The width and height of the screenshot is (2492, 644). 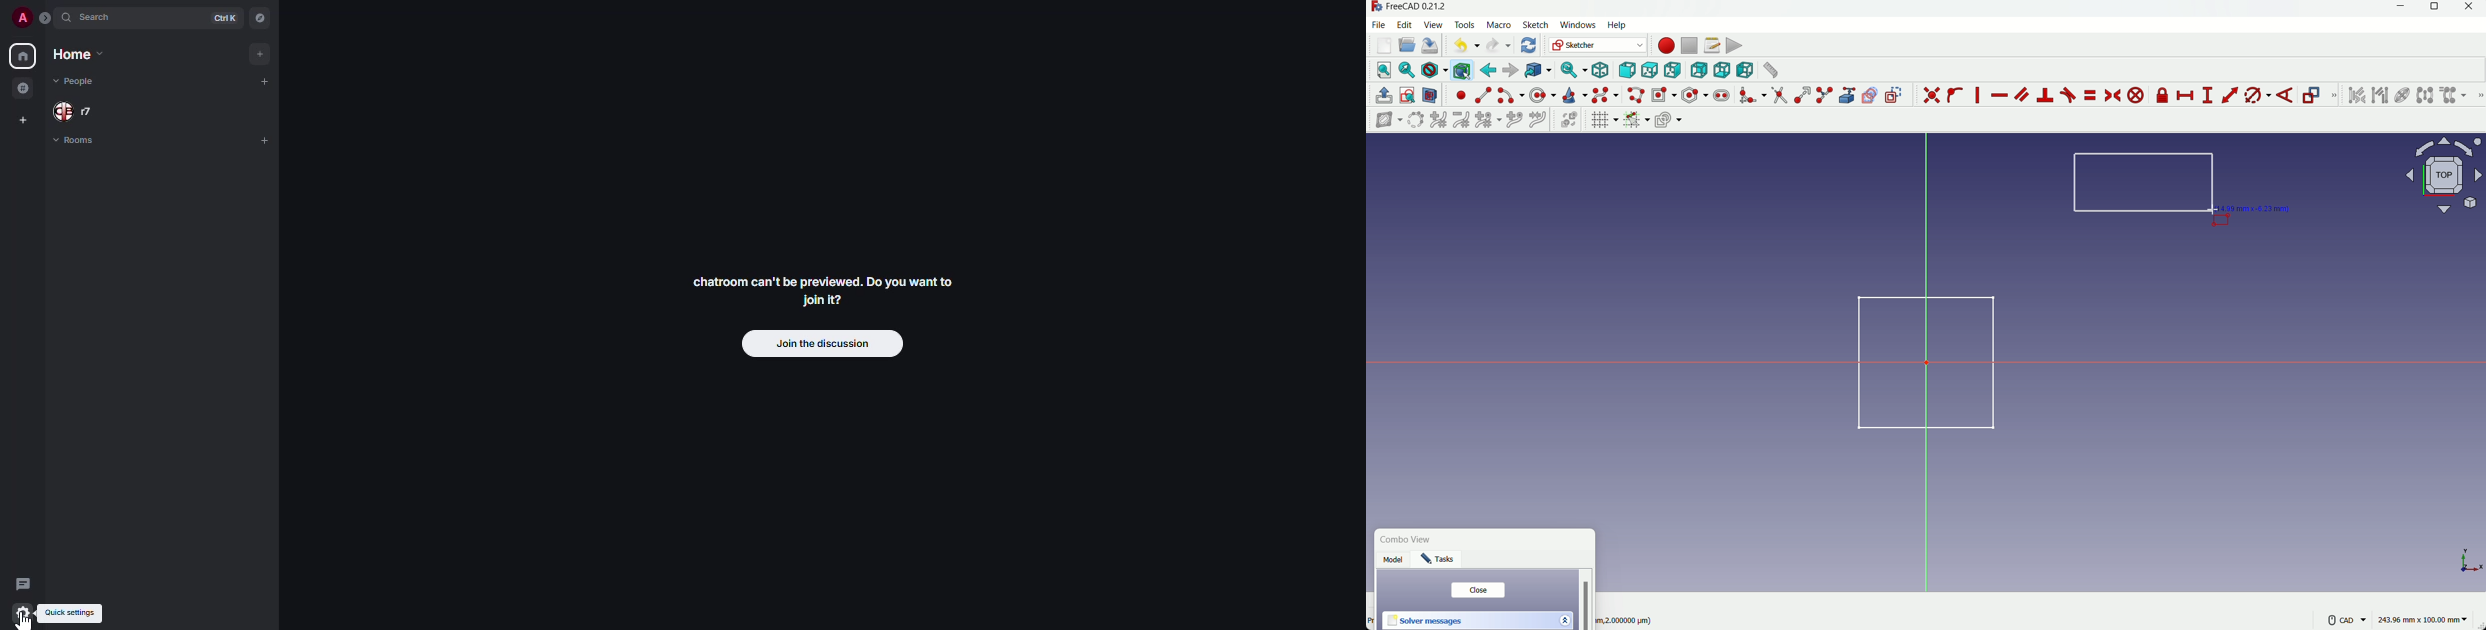 I want to click on convert geometry to B spiline, so click(x=1413, y=121).